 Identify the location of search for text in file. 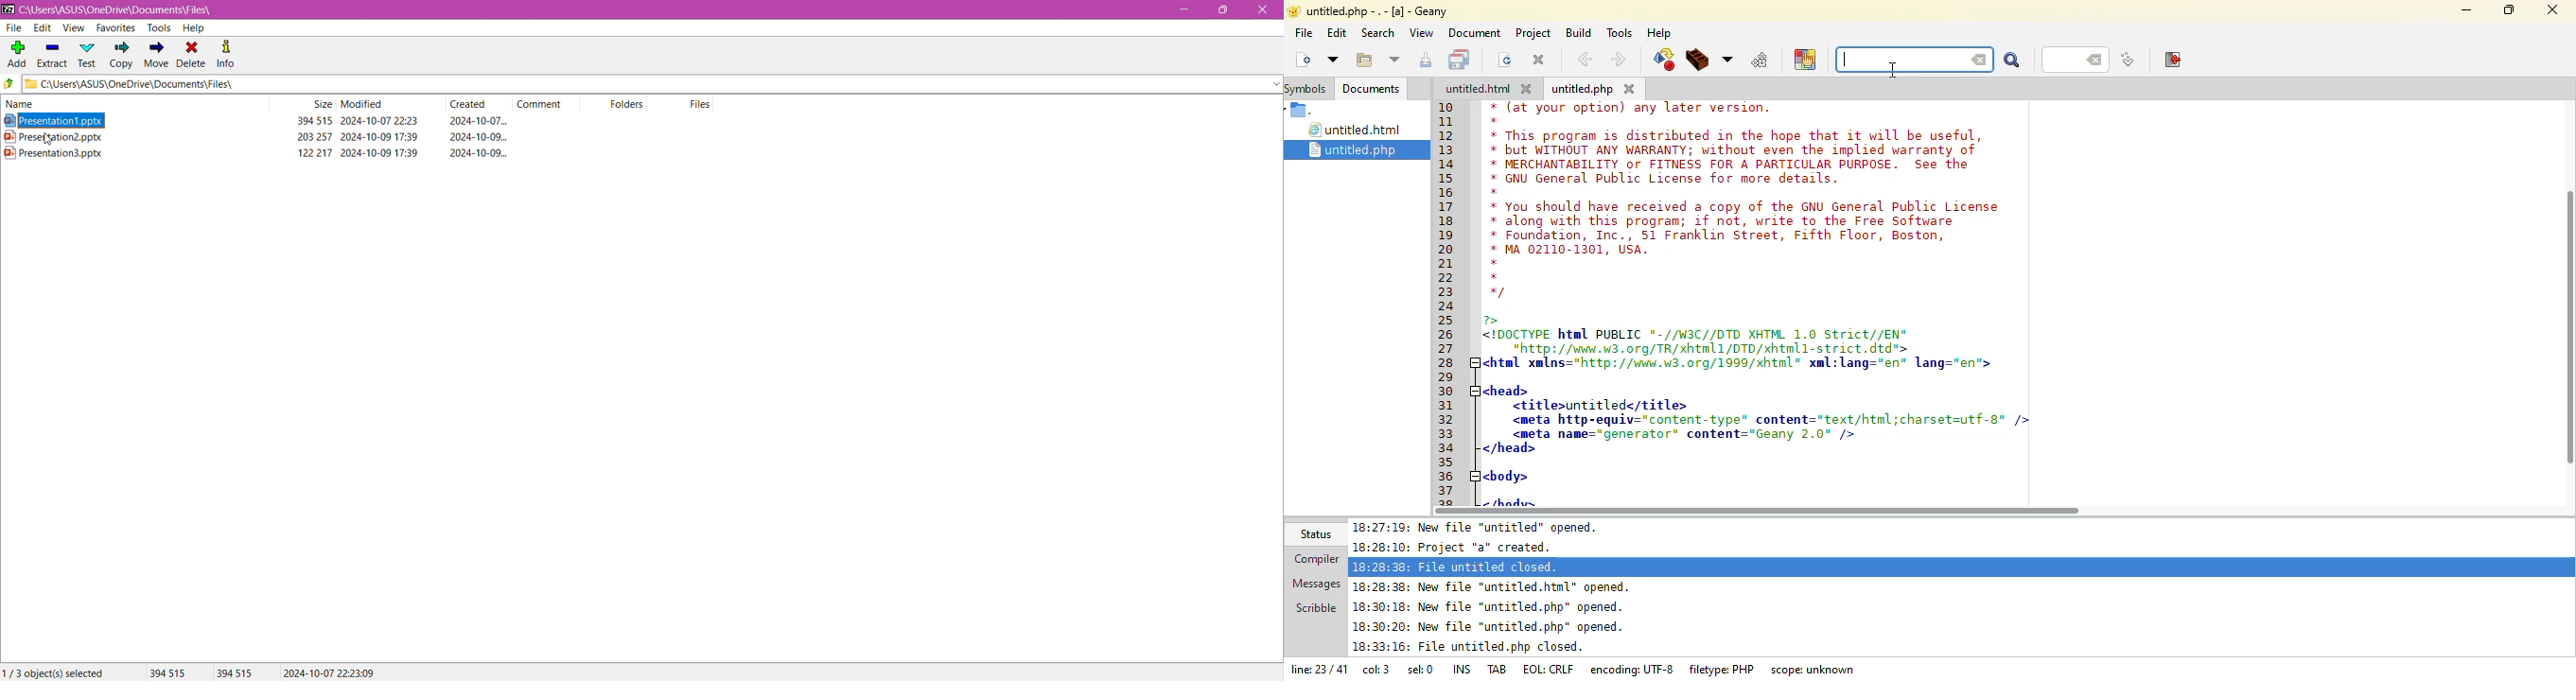
(1904, 60).